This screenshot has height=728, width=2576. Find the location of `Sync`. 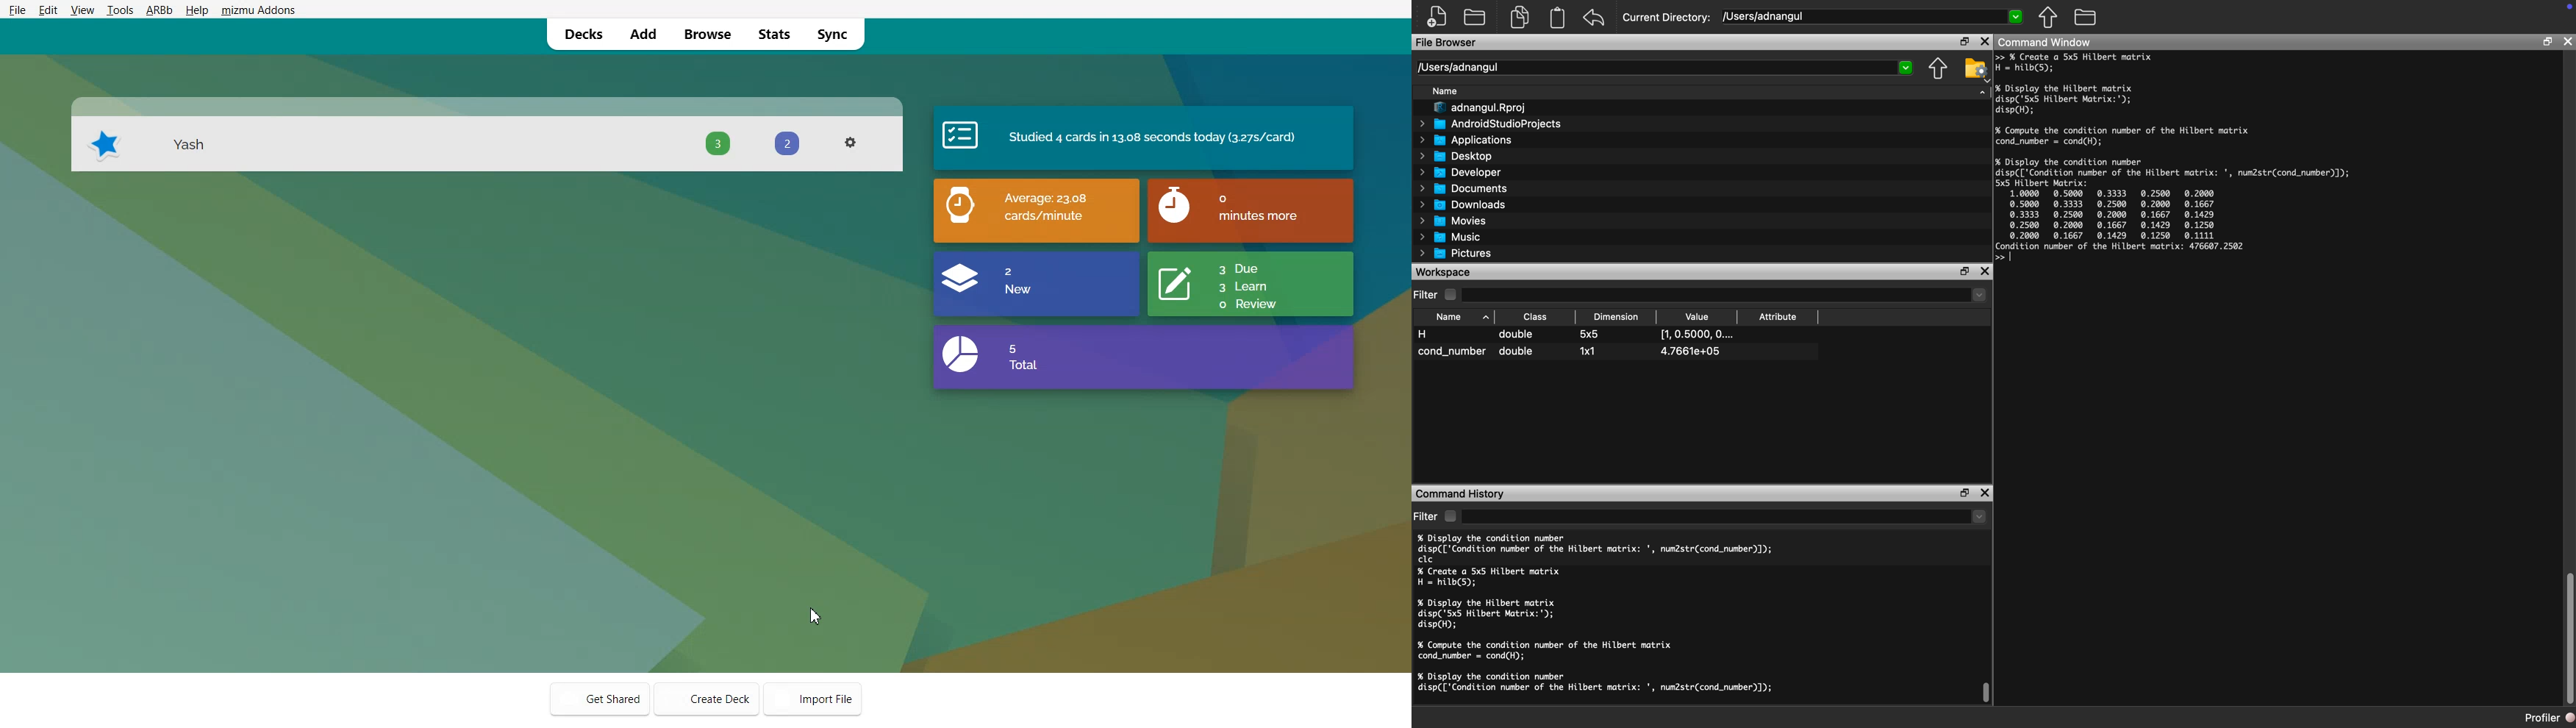

Sync is located at coordinates (839, 34).